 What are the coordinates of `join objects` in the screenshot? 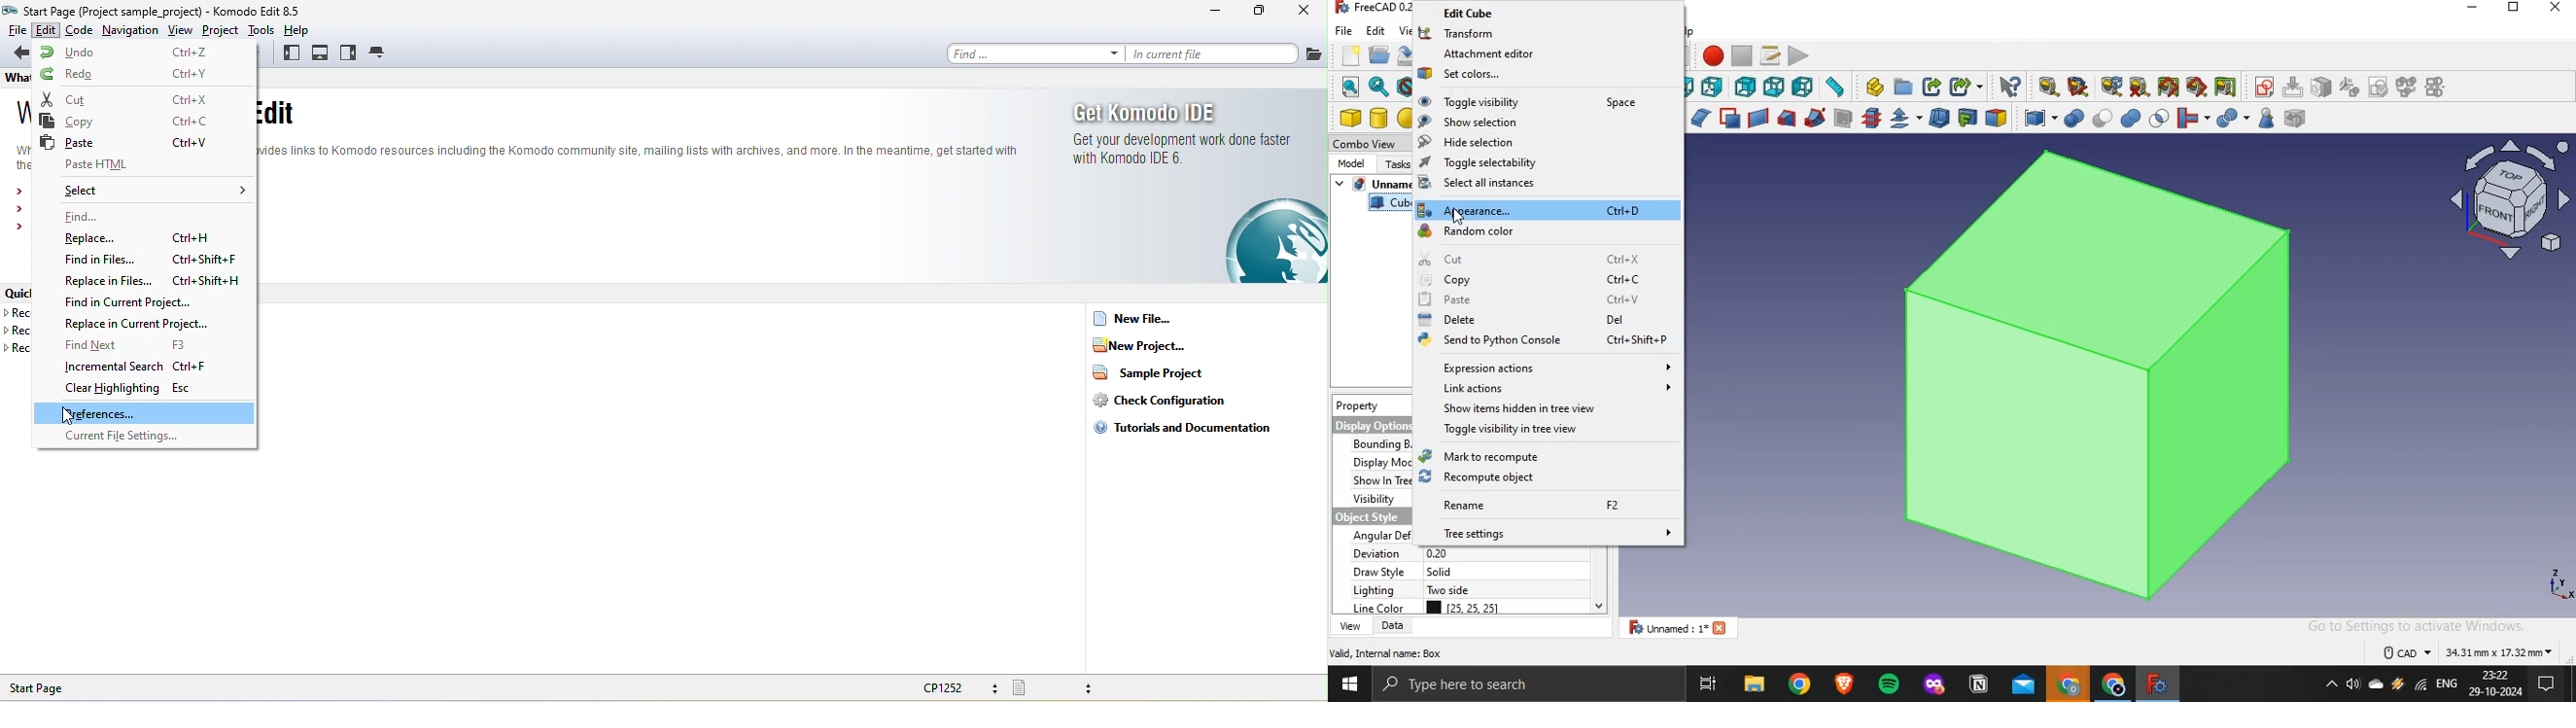 It's located at (2191, 116).